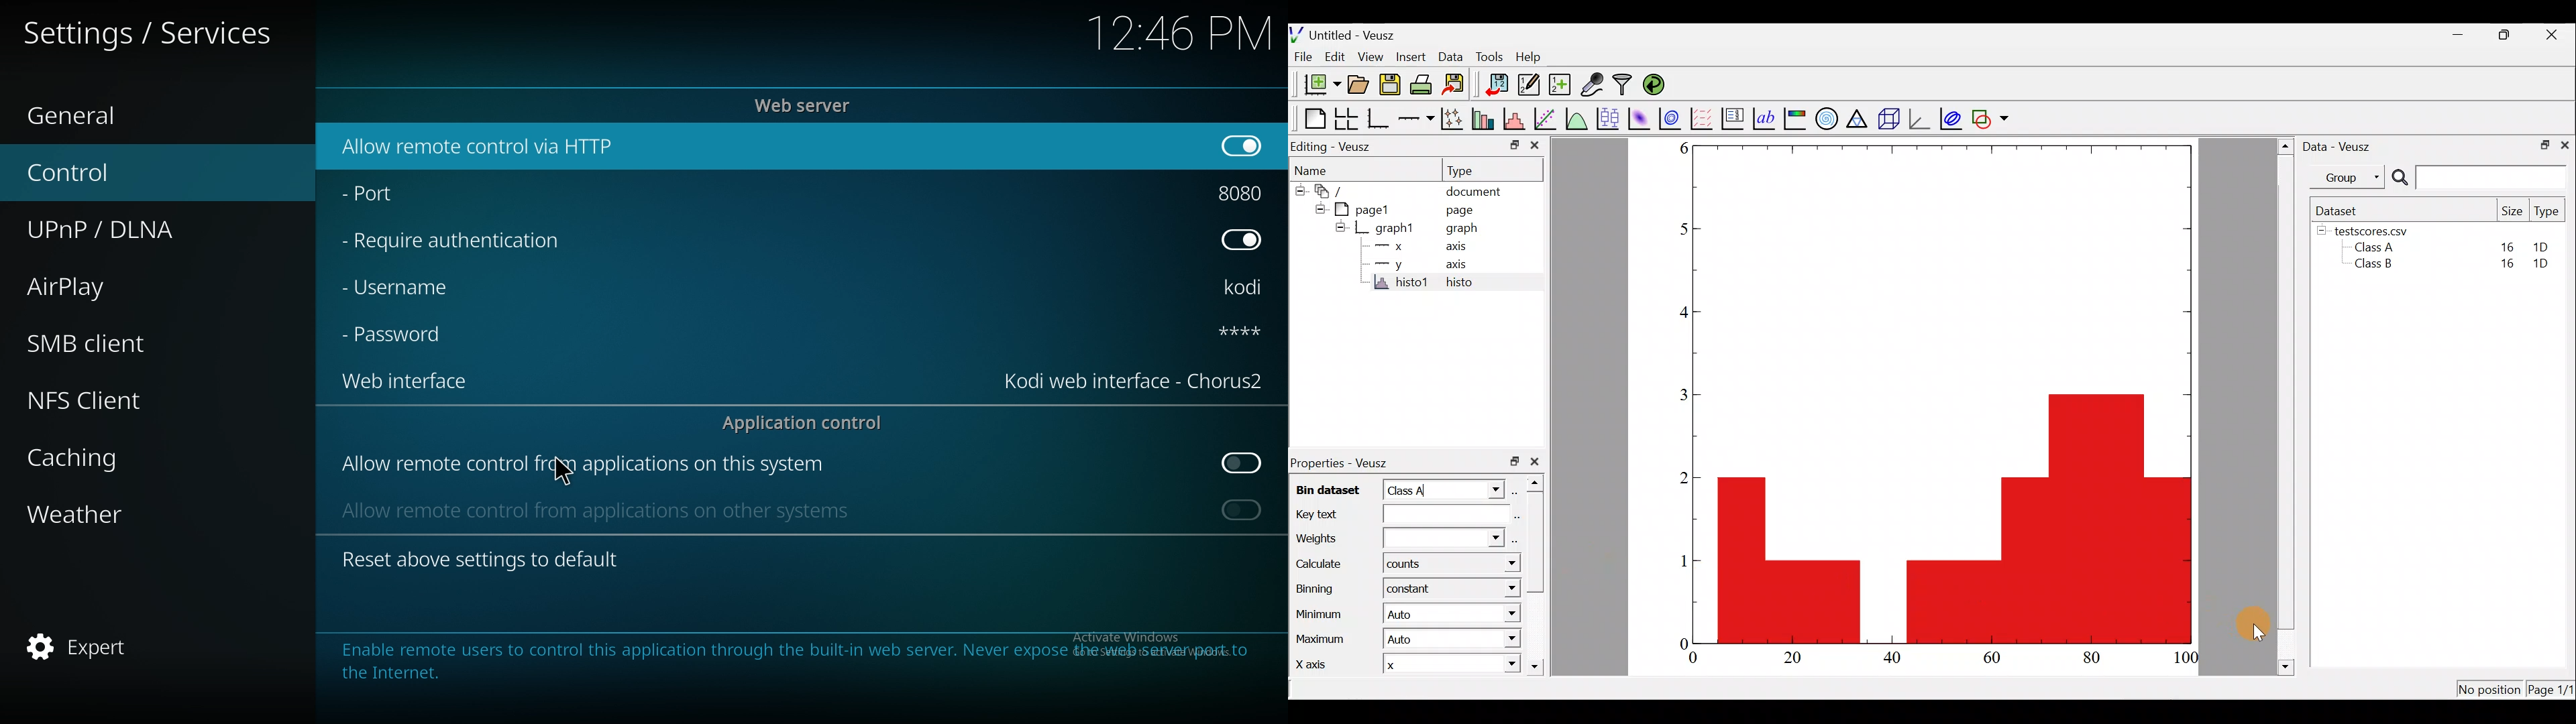  I want to click on caching, so click(123, 458).